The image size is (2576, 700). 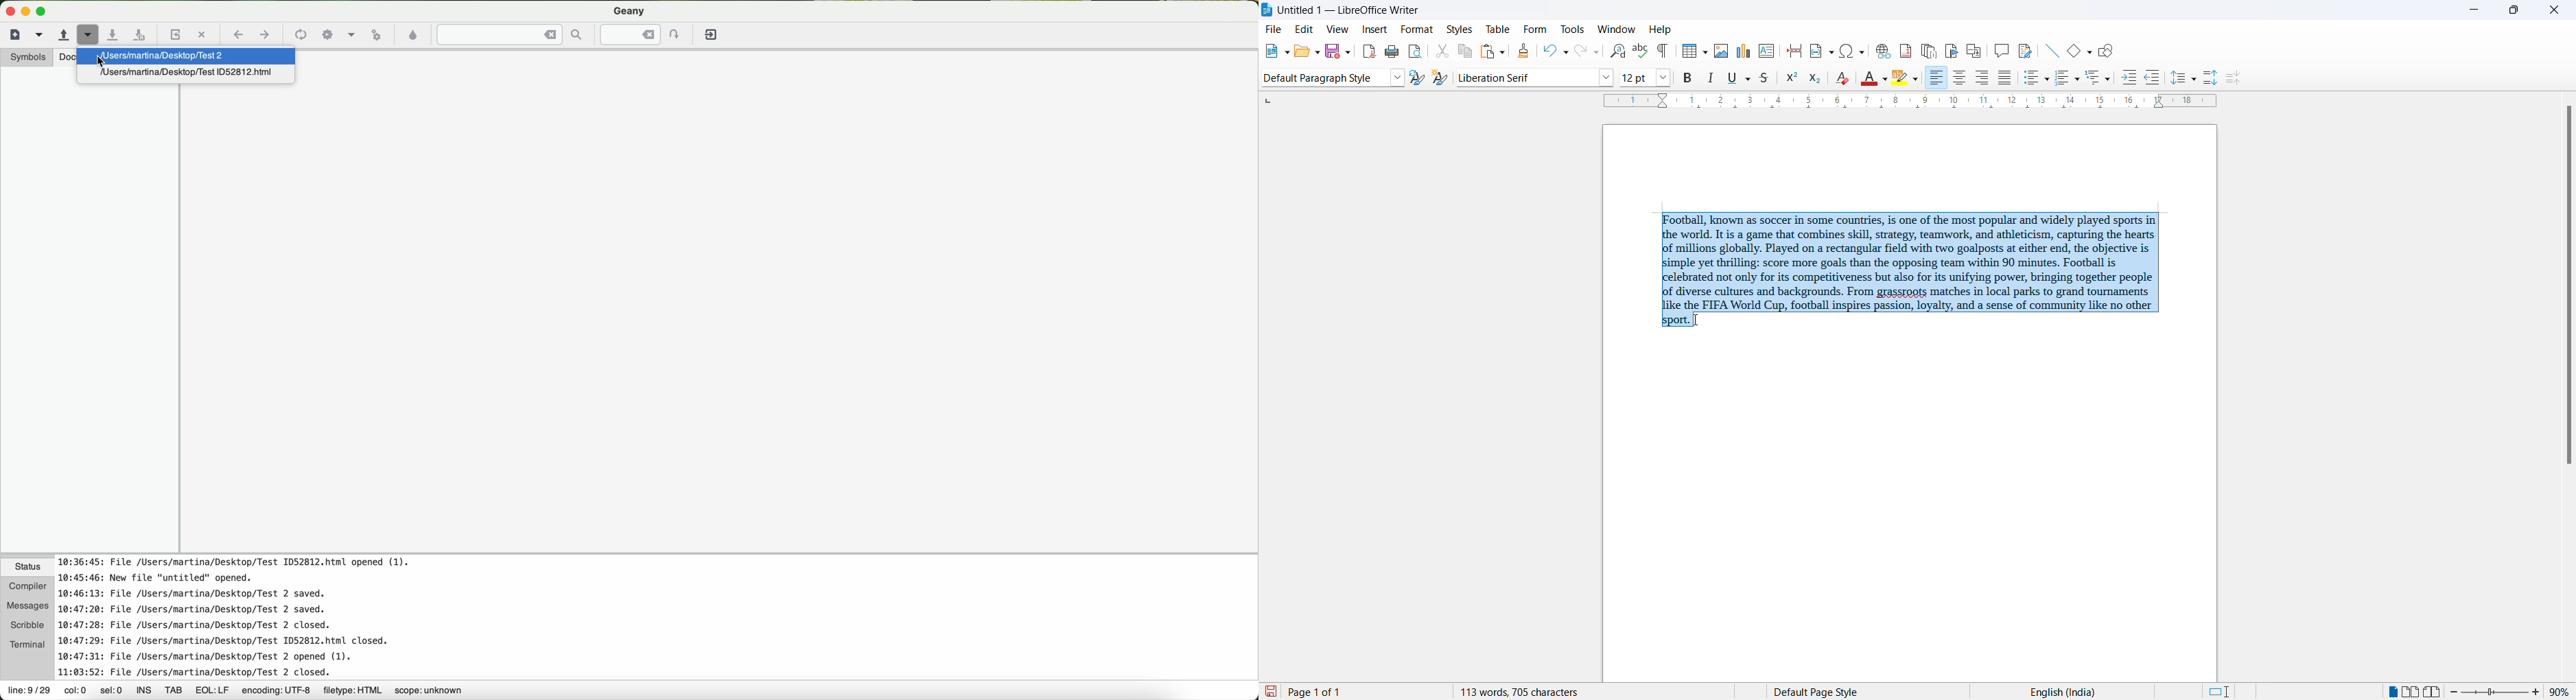 What do you see at coordinates (1366, 691) in the screenshot?
I see `total and current page` at bounding box center [1366, 691].